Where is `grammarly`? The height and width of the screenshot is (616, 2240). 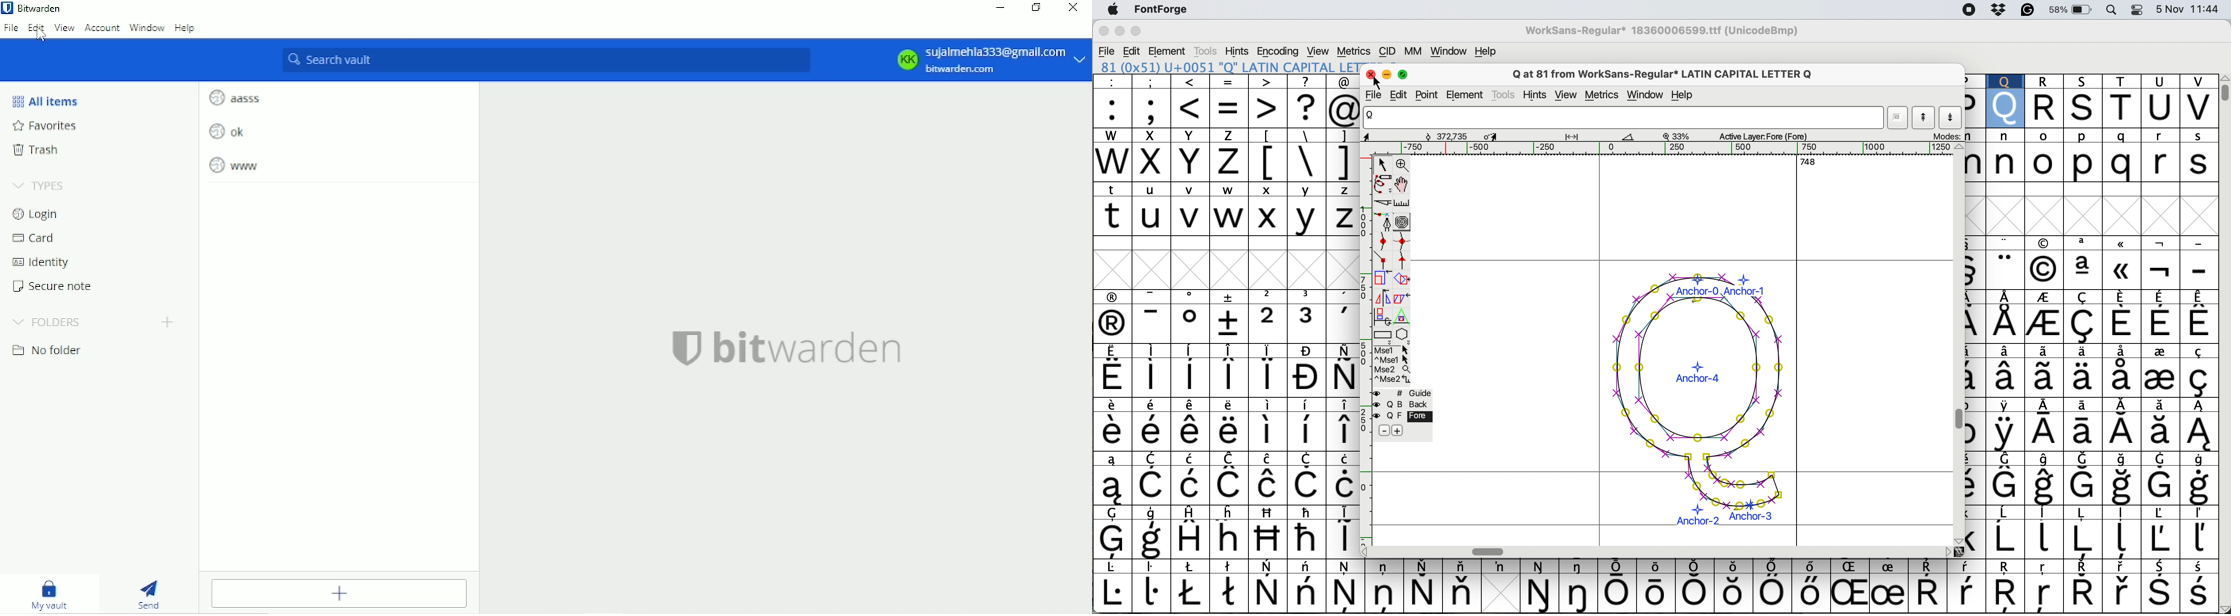 grammarly is located at coordinates (2028, 11).